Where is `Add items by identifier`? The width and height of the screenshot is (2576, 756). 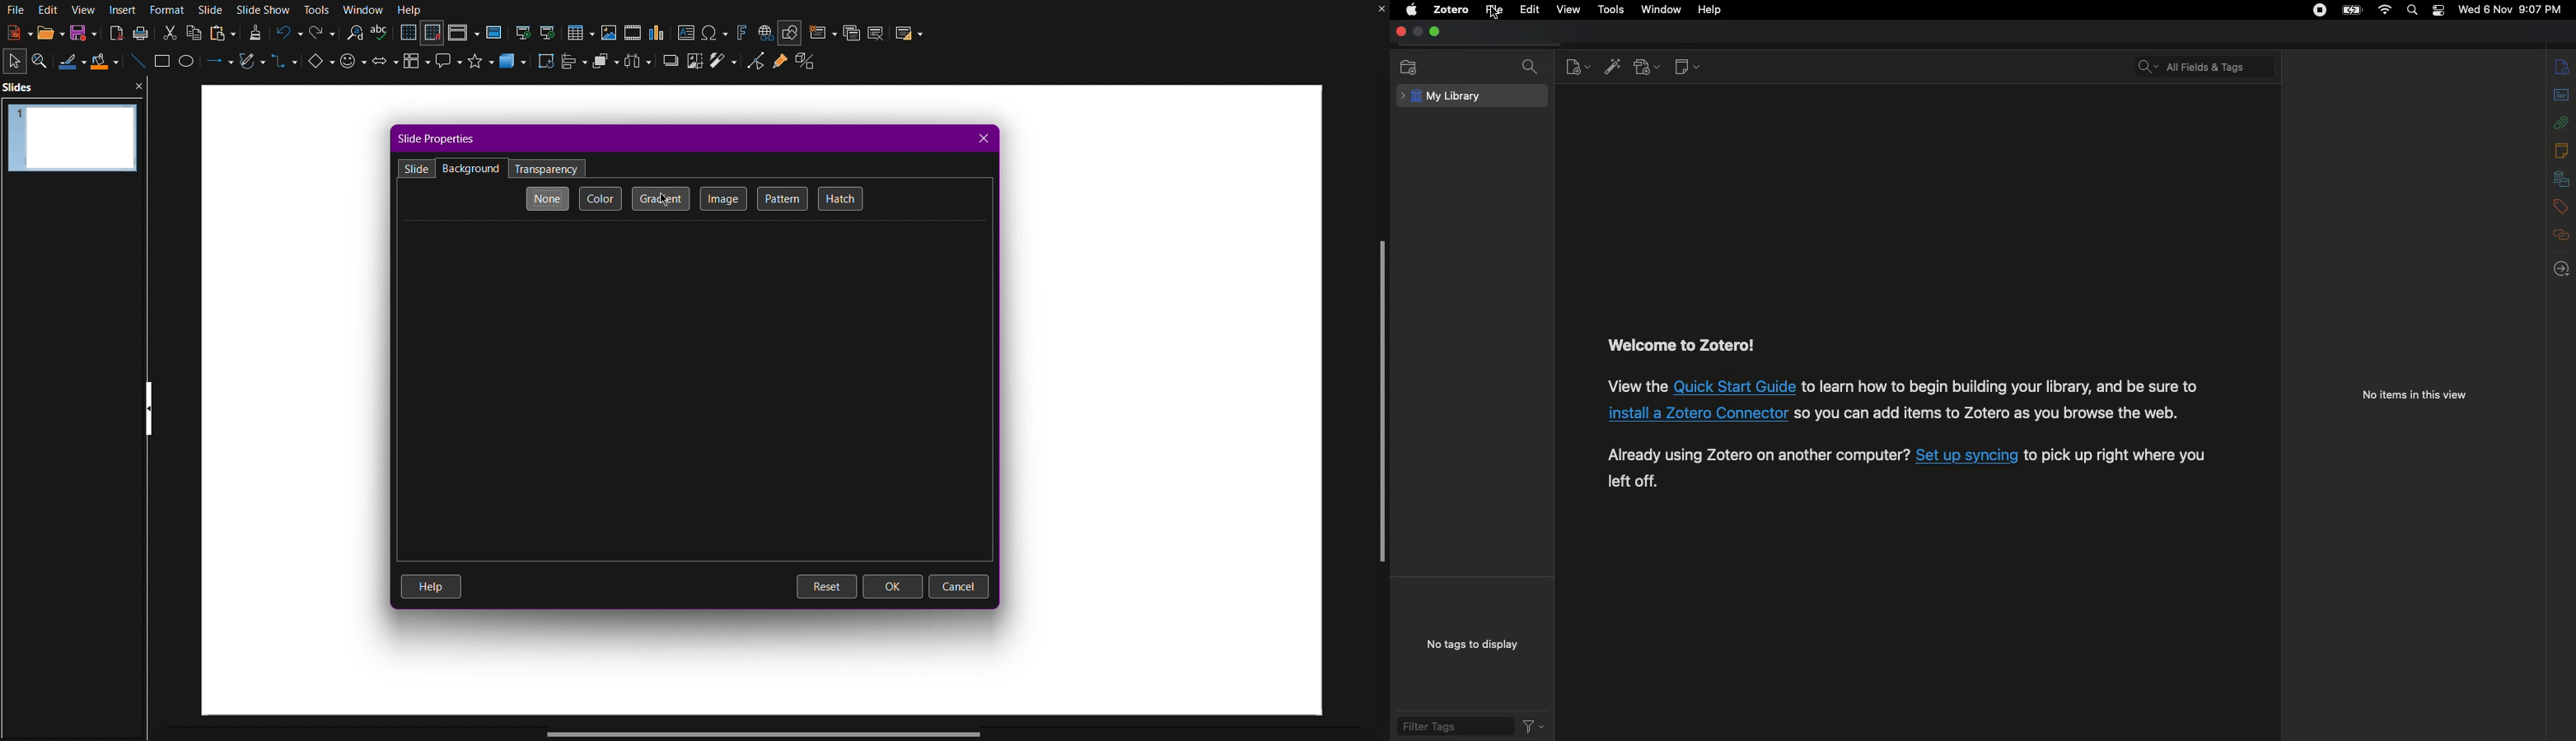
Add items by identifier is located at coordinates (1615, 68).